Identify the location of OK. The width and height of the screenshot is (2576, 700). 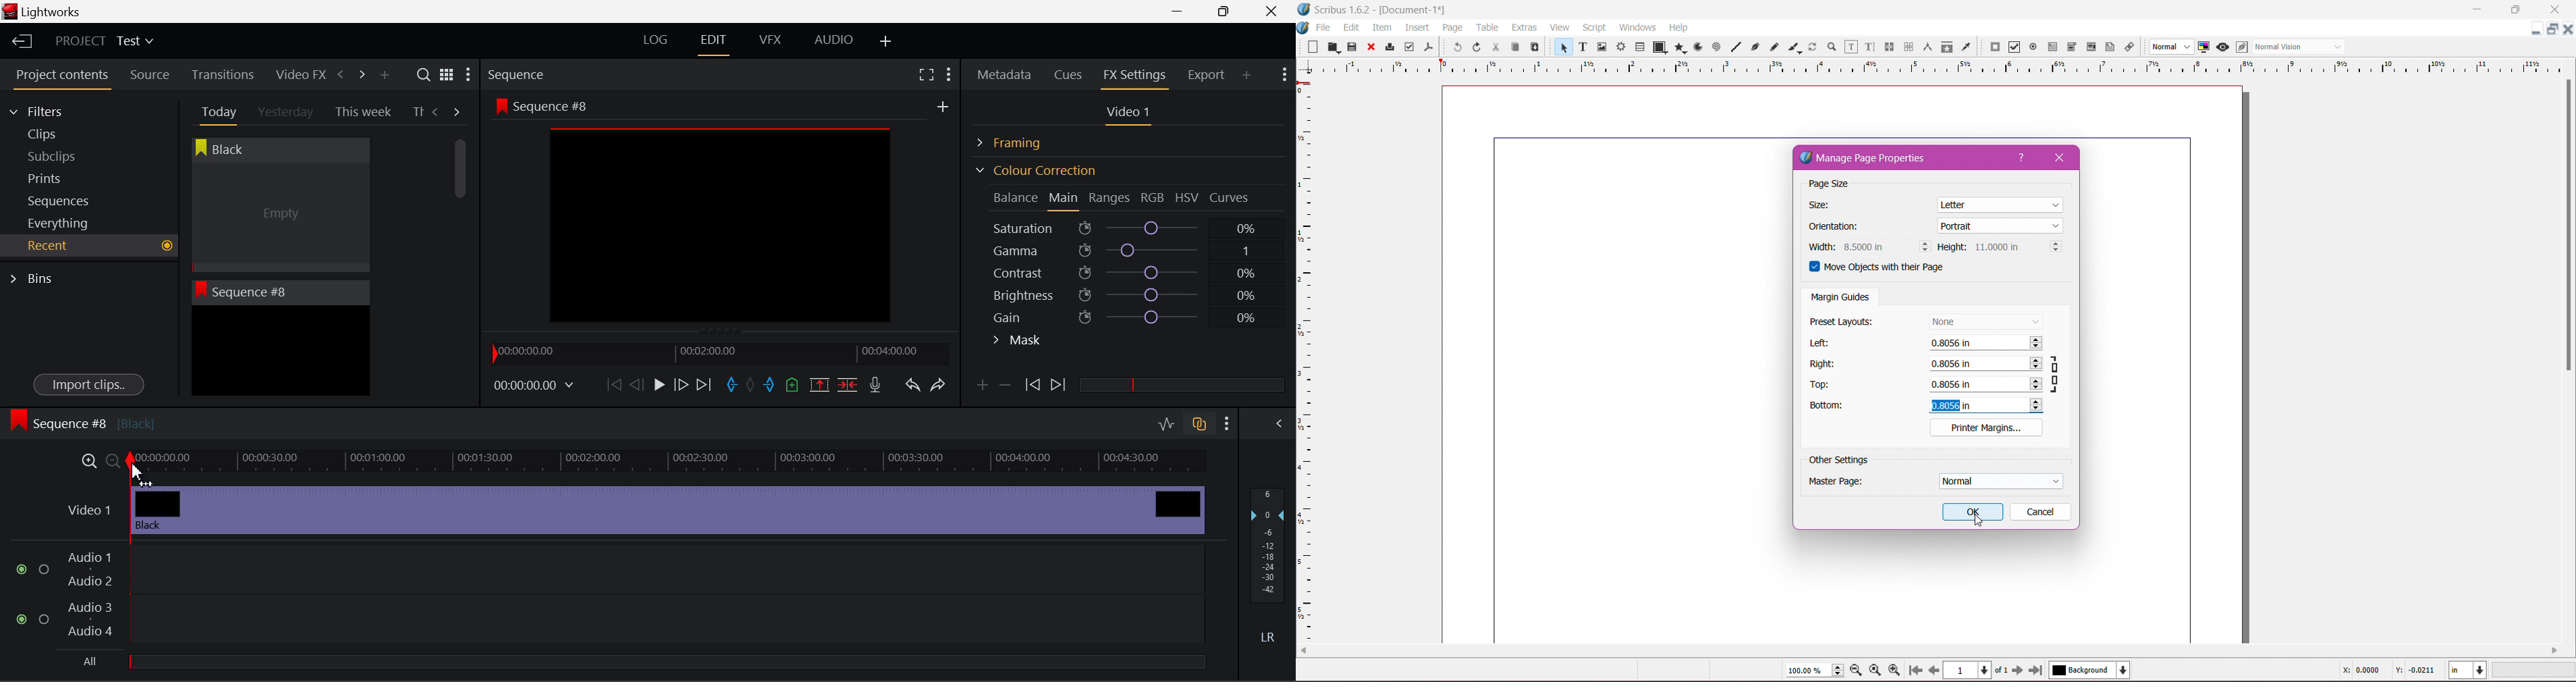
(1973, 512).